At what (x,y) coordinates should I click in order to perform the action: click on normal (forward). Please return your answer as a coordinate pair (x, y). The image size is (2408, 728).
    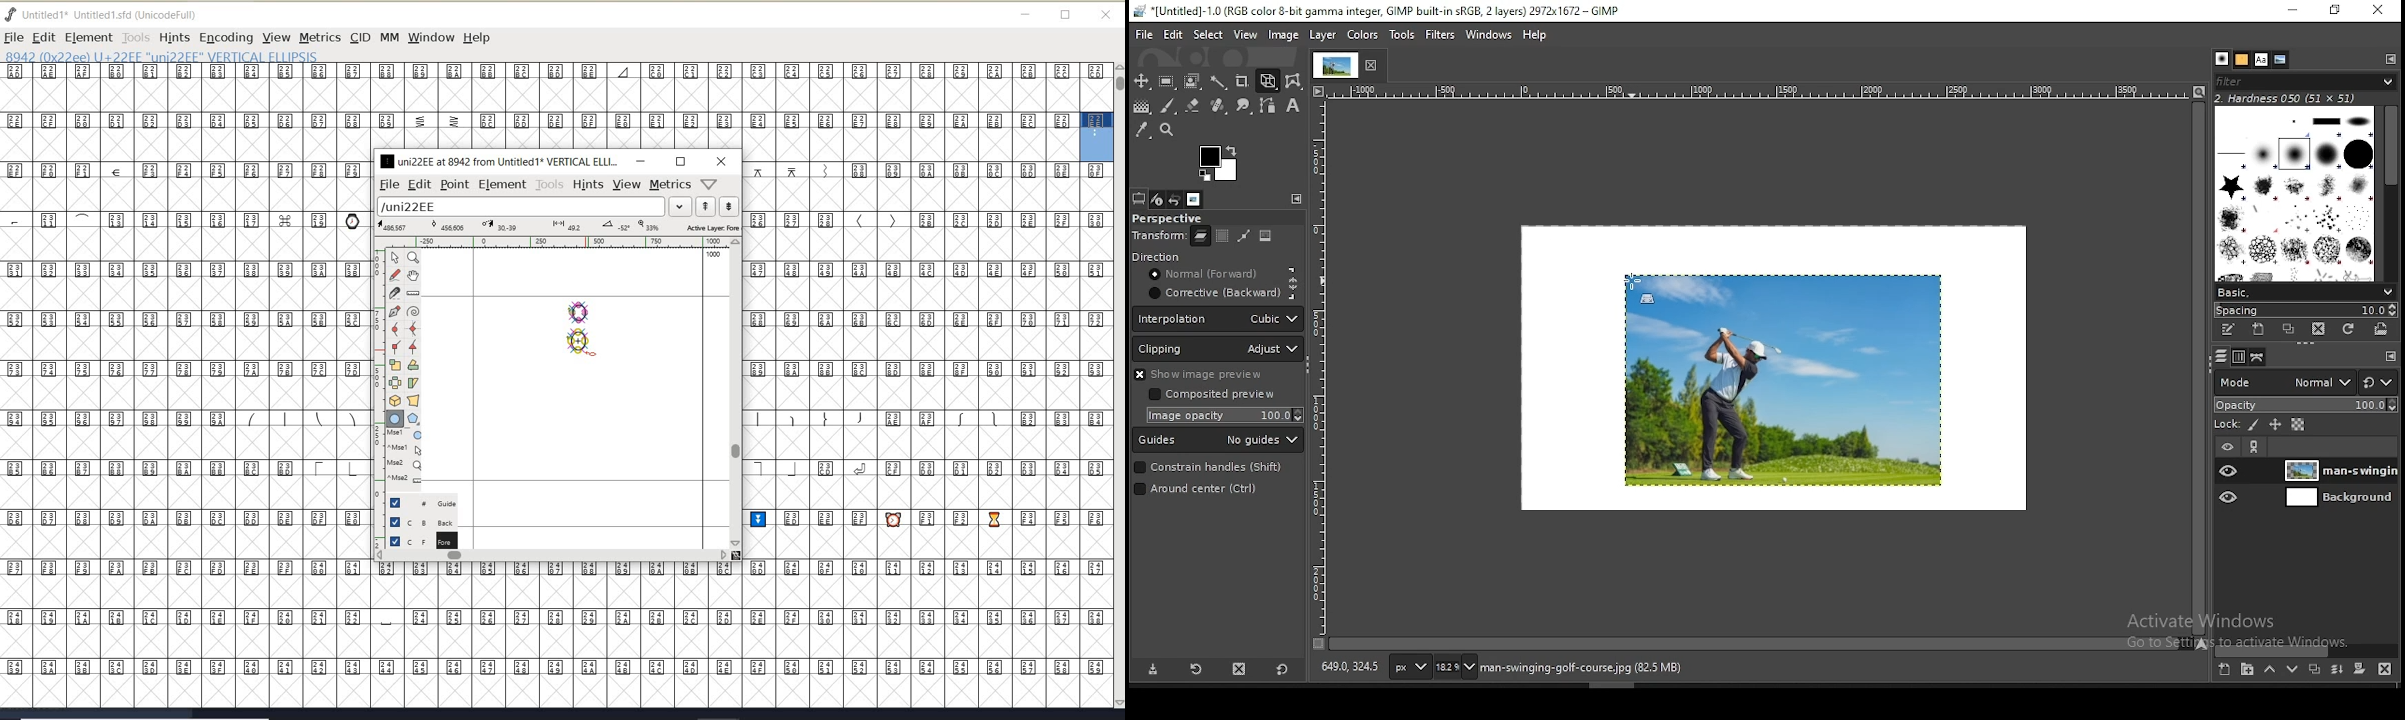
    Looking at the image, I should click on (1212, 277).